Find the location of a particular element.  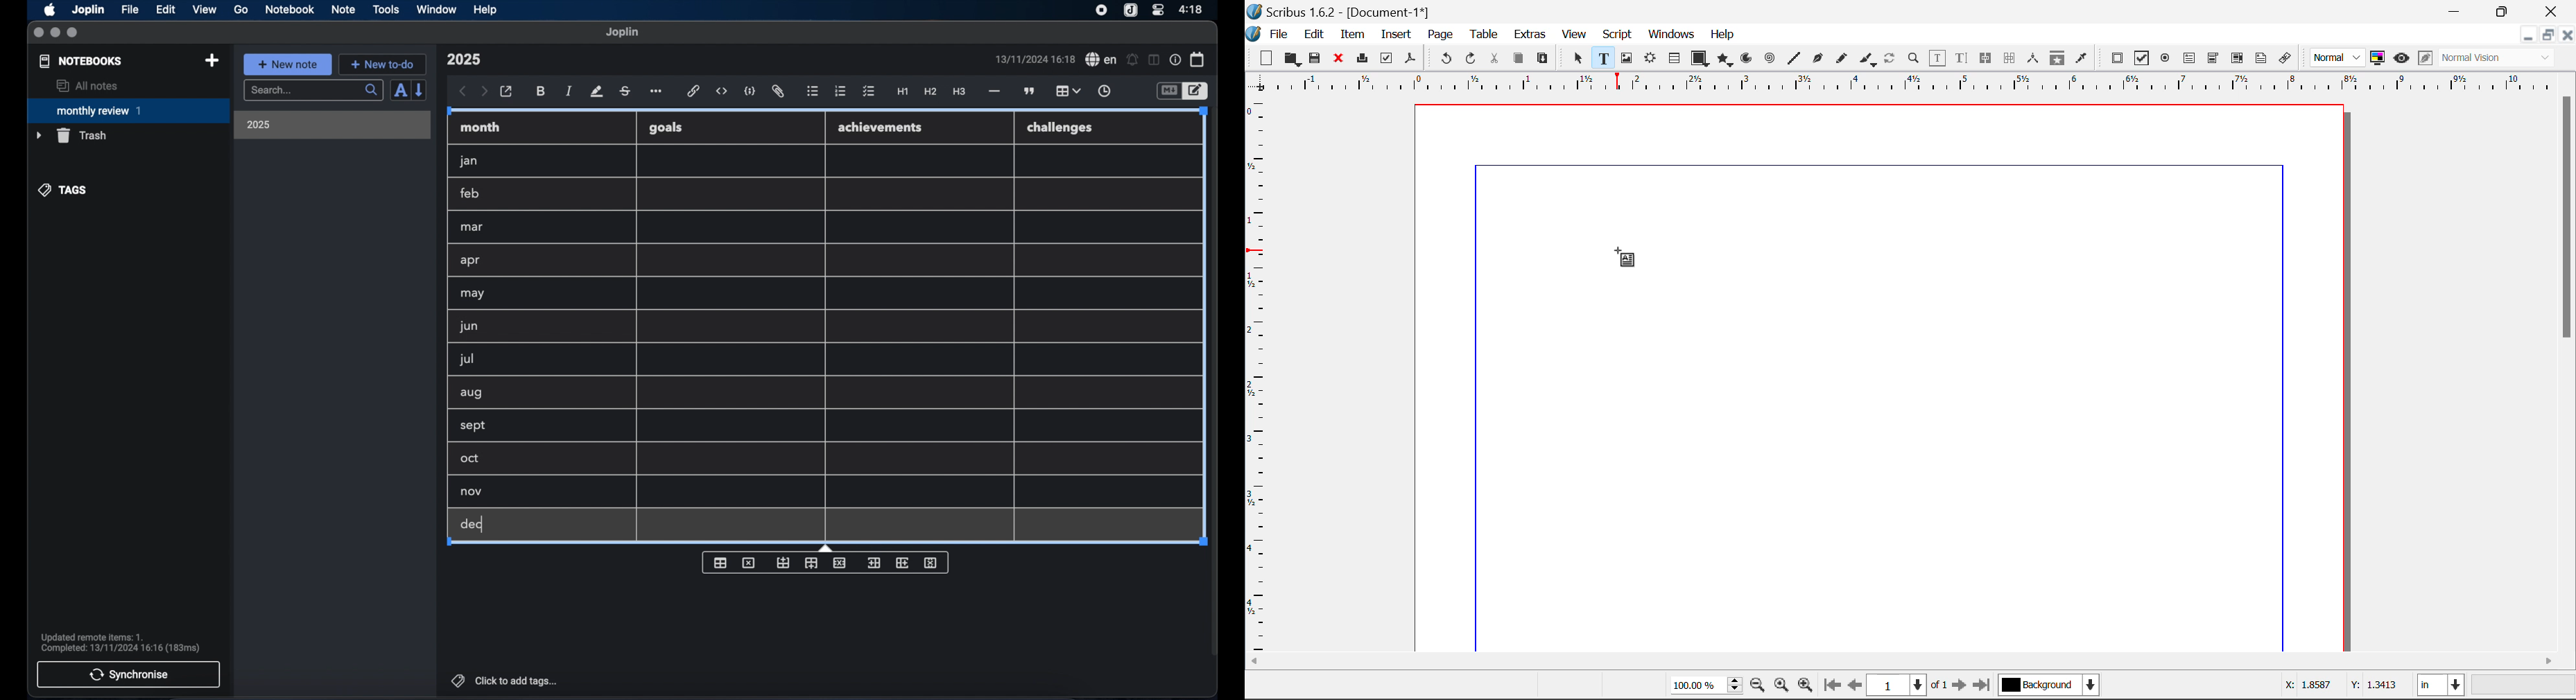

apr is located at coordinates (471, 261).